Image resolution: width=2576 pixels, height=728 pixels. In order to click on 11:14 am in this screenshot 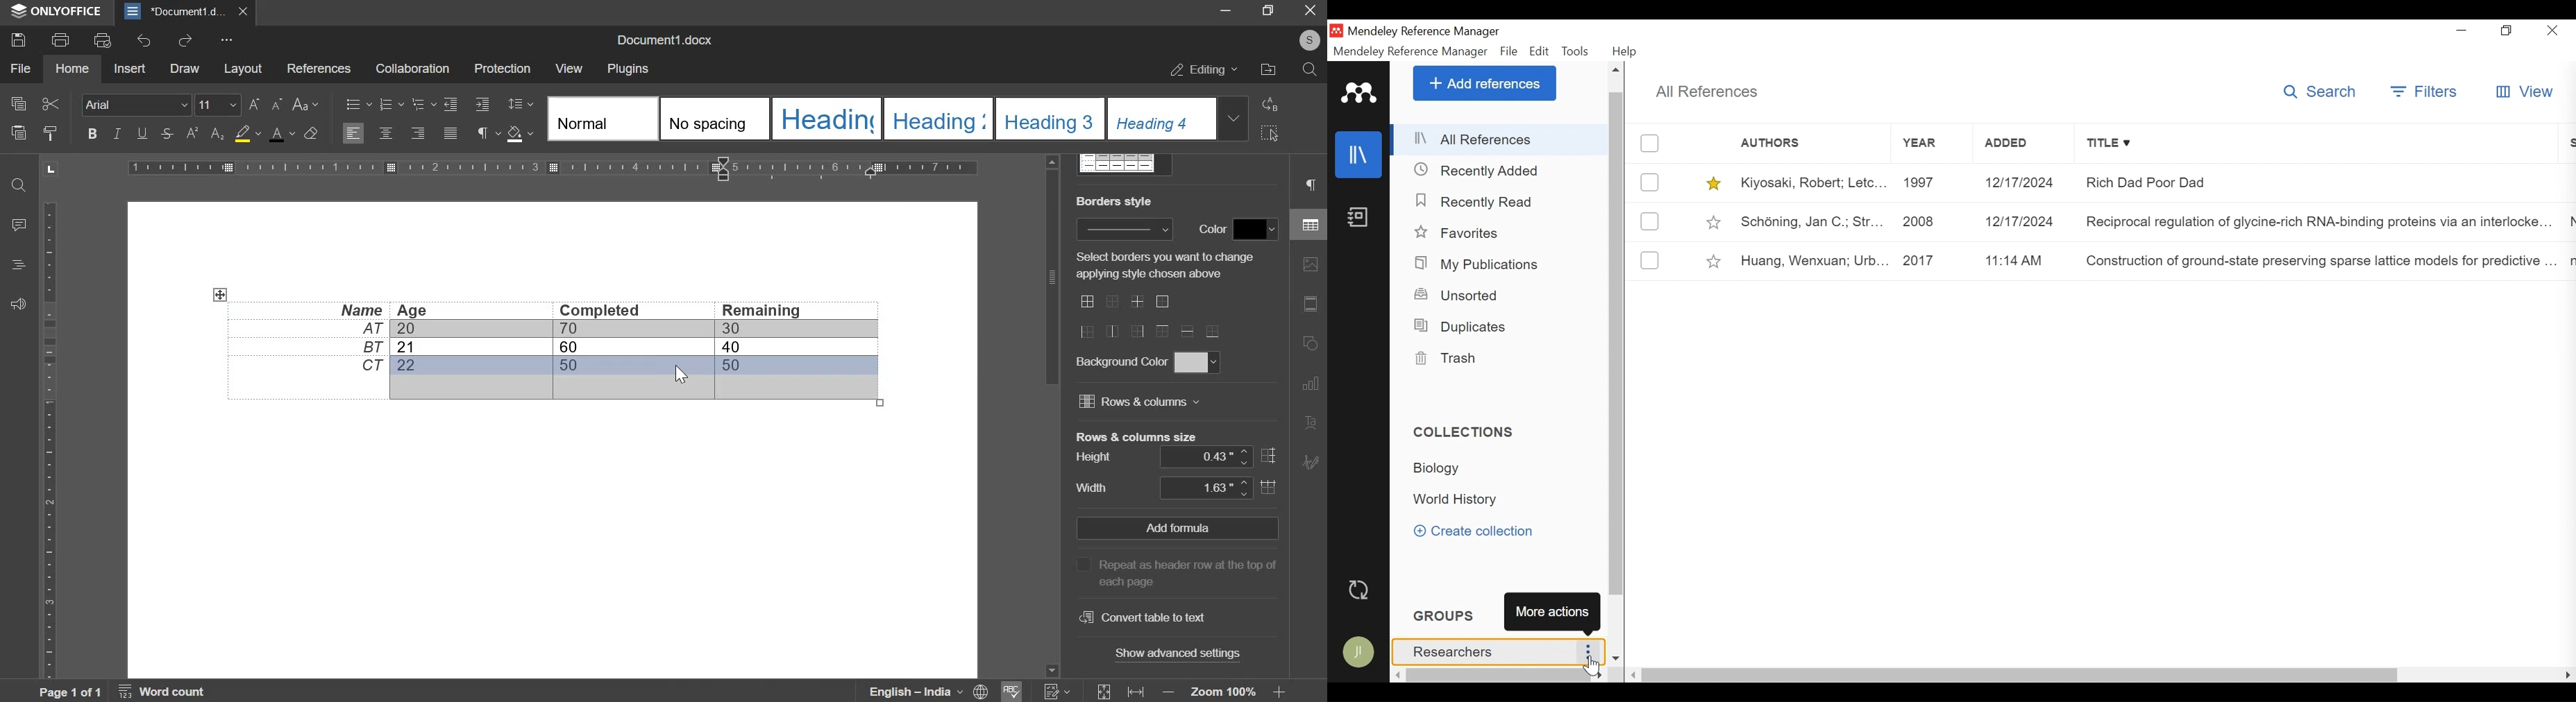, I will do `click(2024, 259)`.